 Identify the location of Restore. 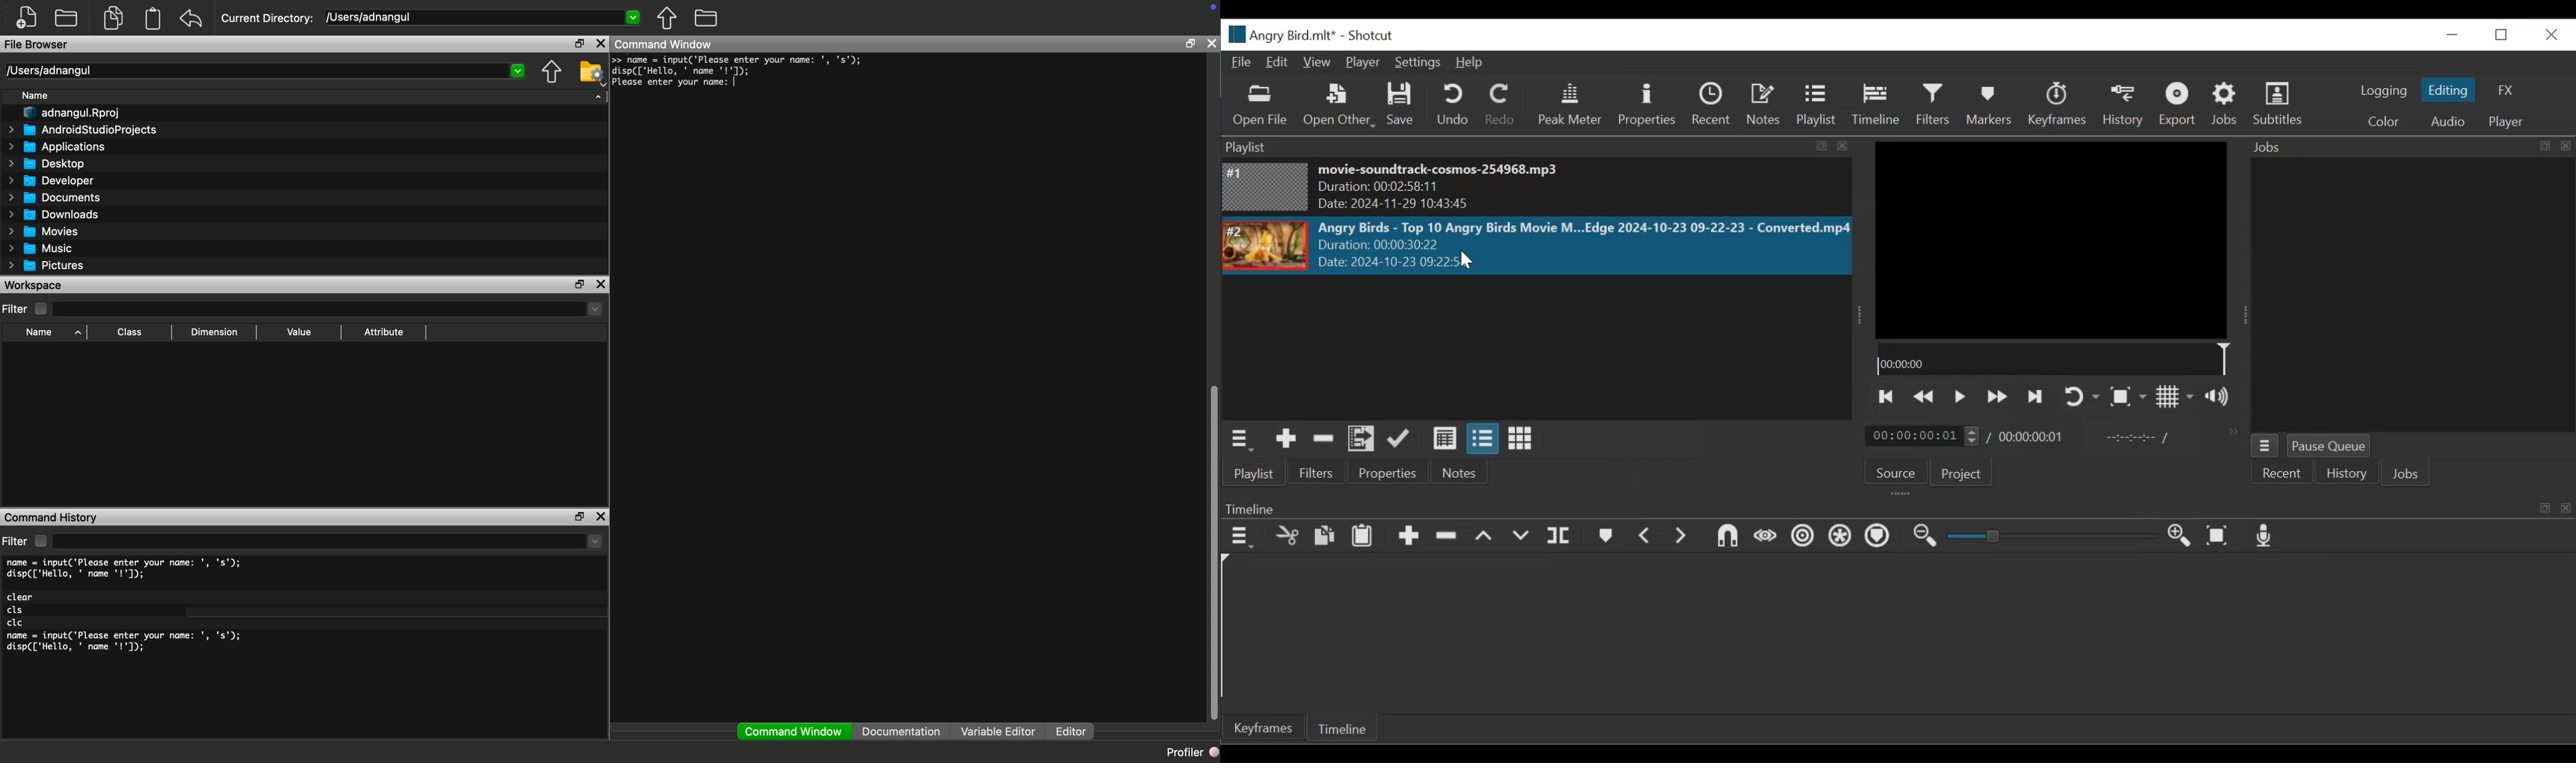
(2503, 33).